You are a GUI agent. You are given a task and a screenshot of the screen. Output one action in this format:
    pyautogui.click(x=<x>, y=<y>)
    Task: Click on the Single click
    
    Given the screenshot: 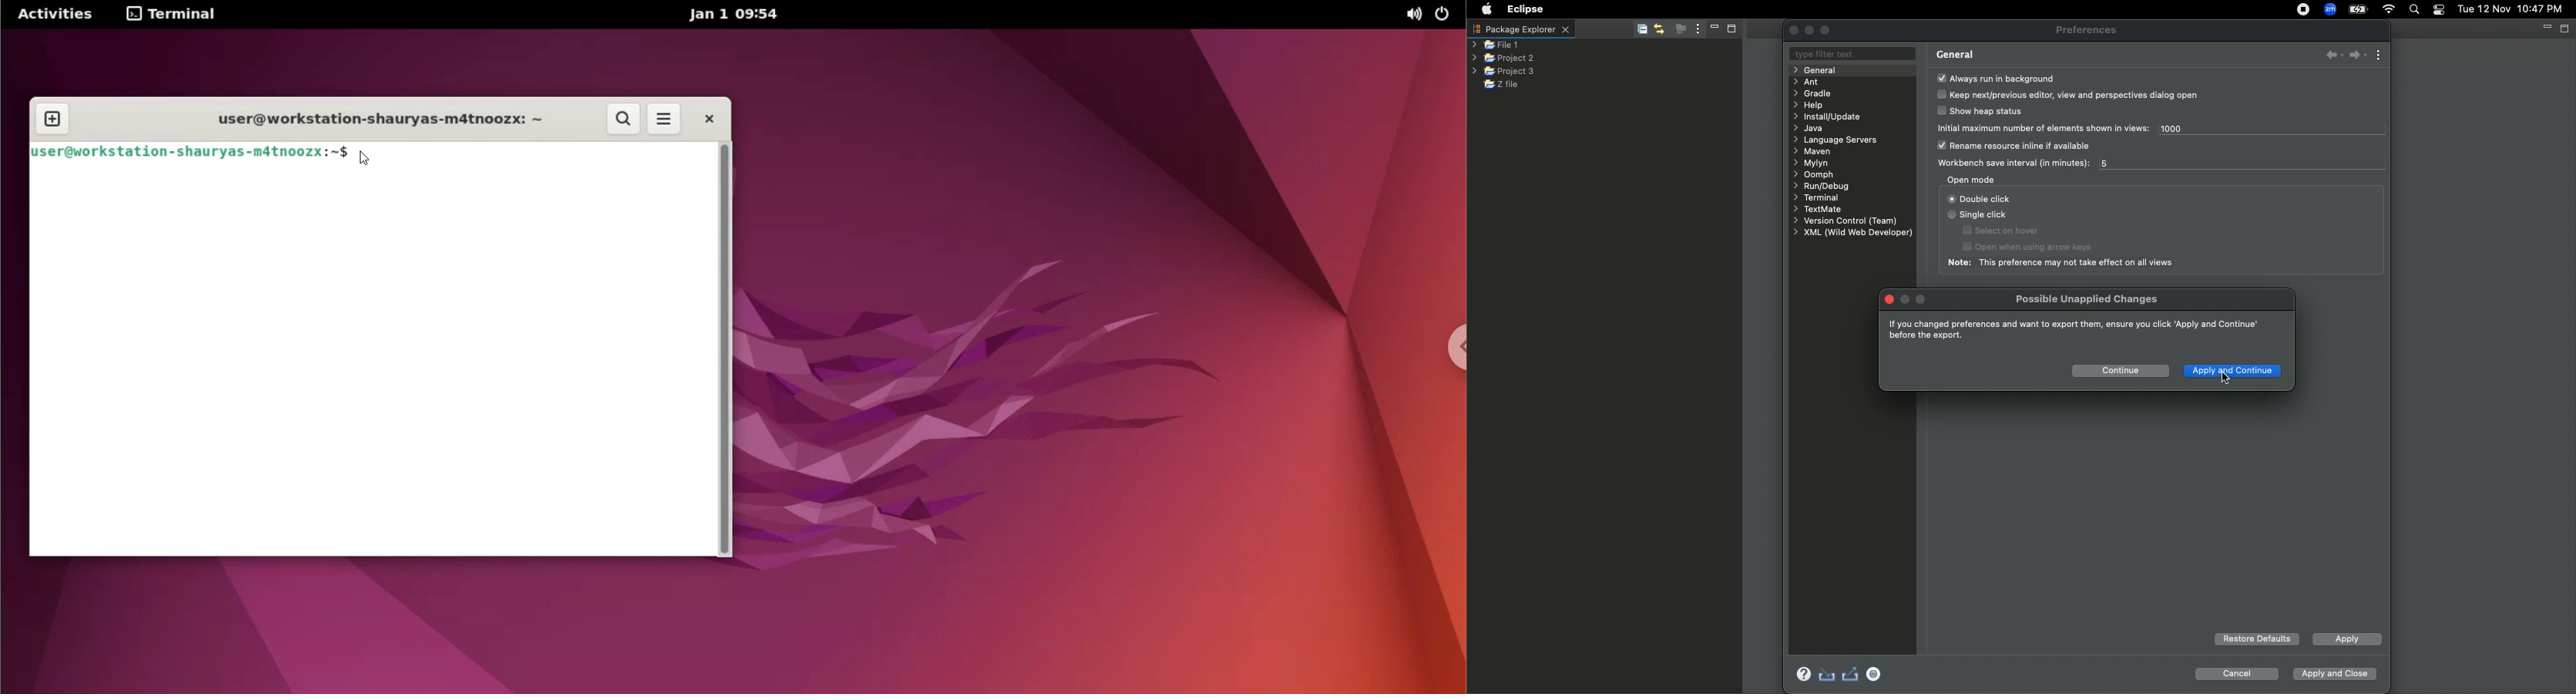 What is the action you would take?
    pyautogui.click(x=1979, y=216)
    